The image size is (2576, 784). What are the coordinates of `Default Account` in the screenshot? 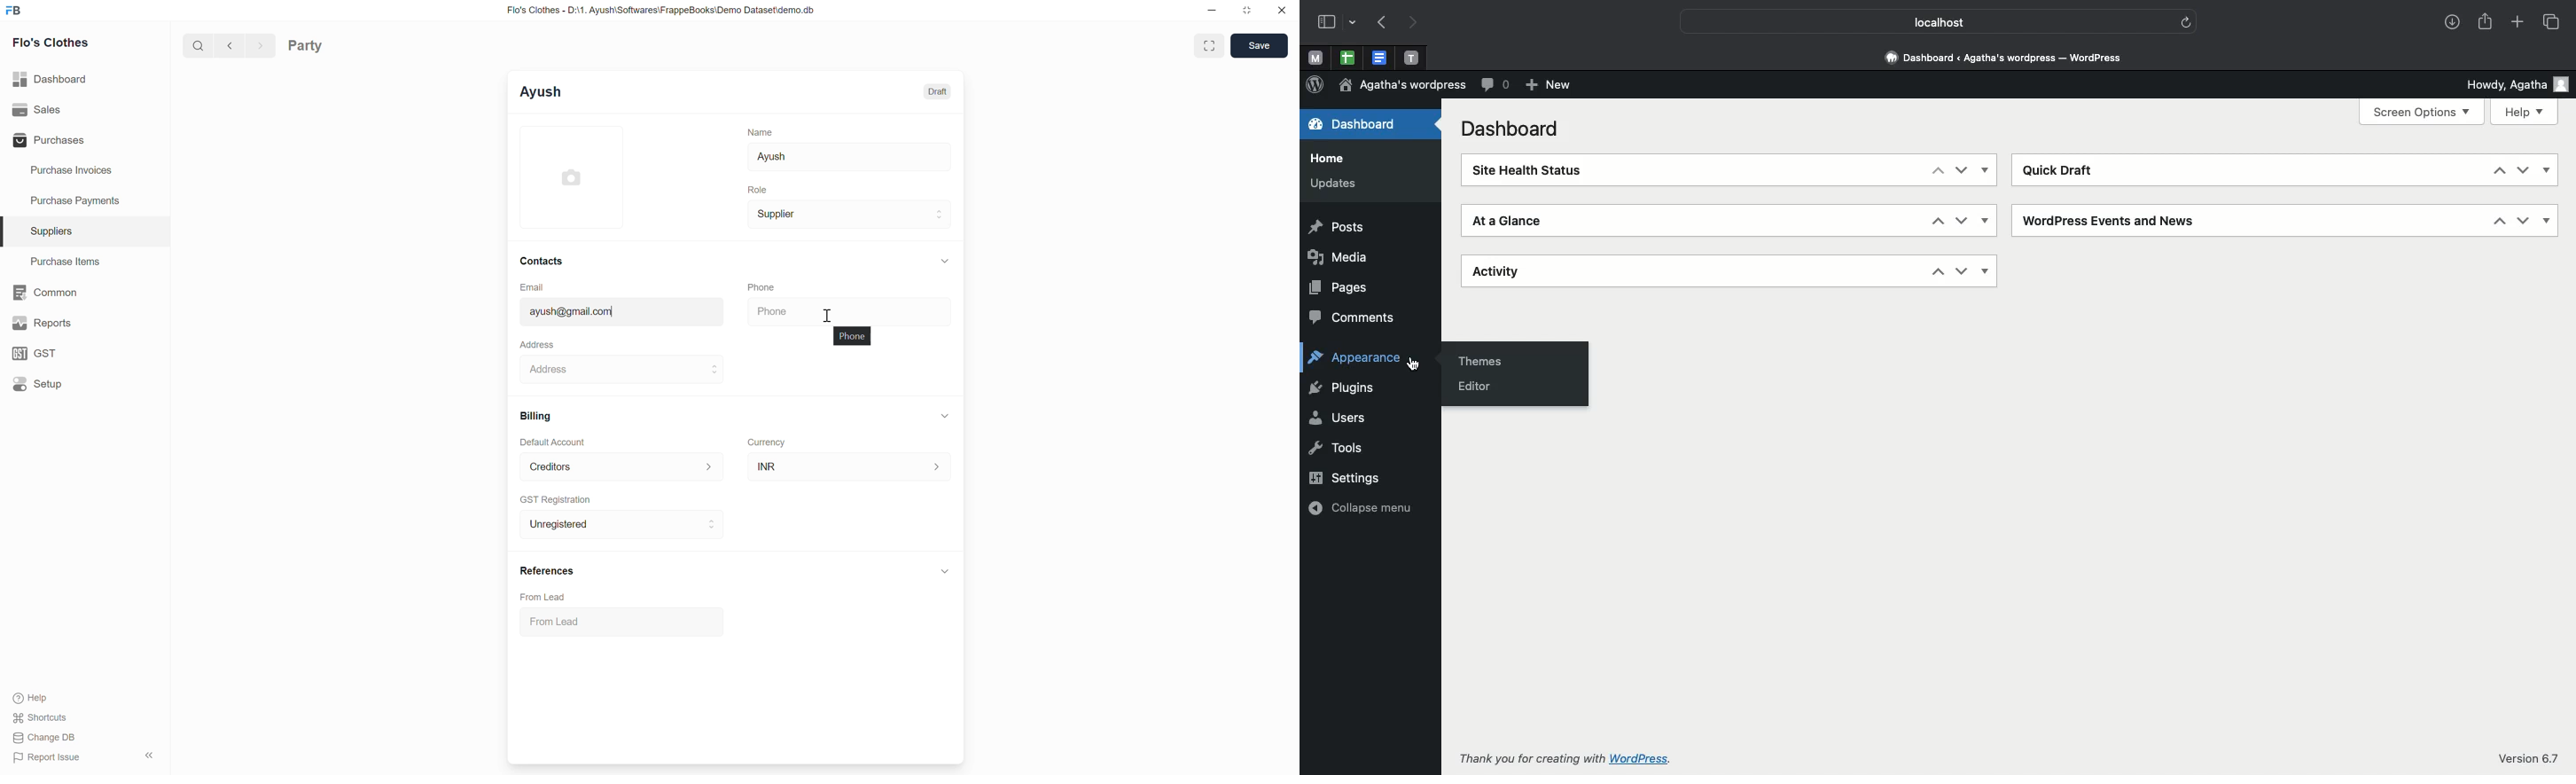 It's located at (553, 441).